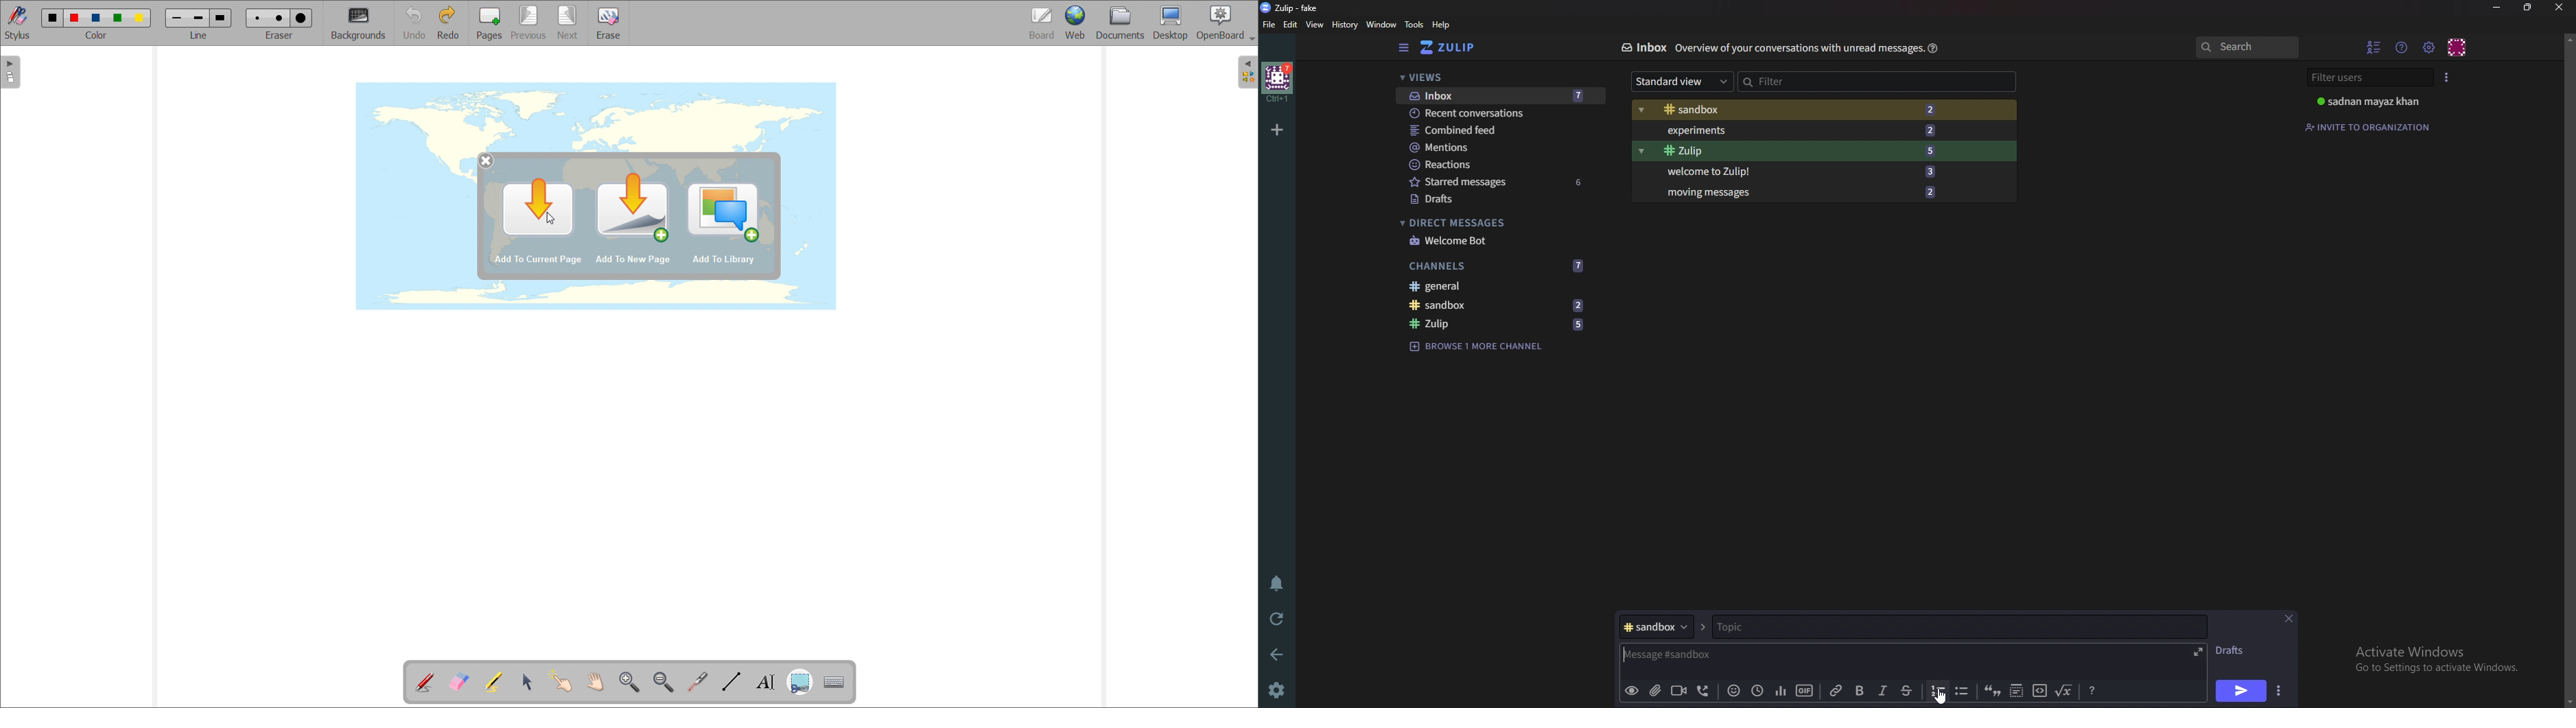  Describe the element at coordinates (1654, 692) in the screenshot. I see `Add a file` at that location.